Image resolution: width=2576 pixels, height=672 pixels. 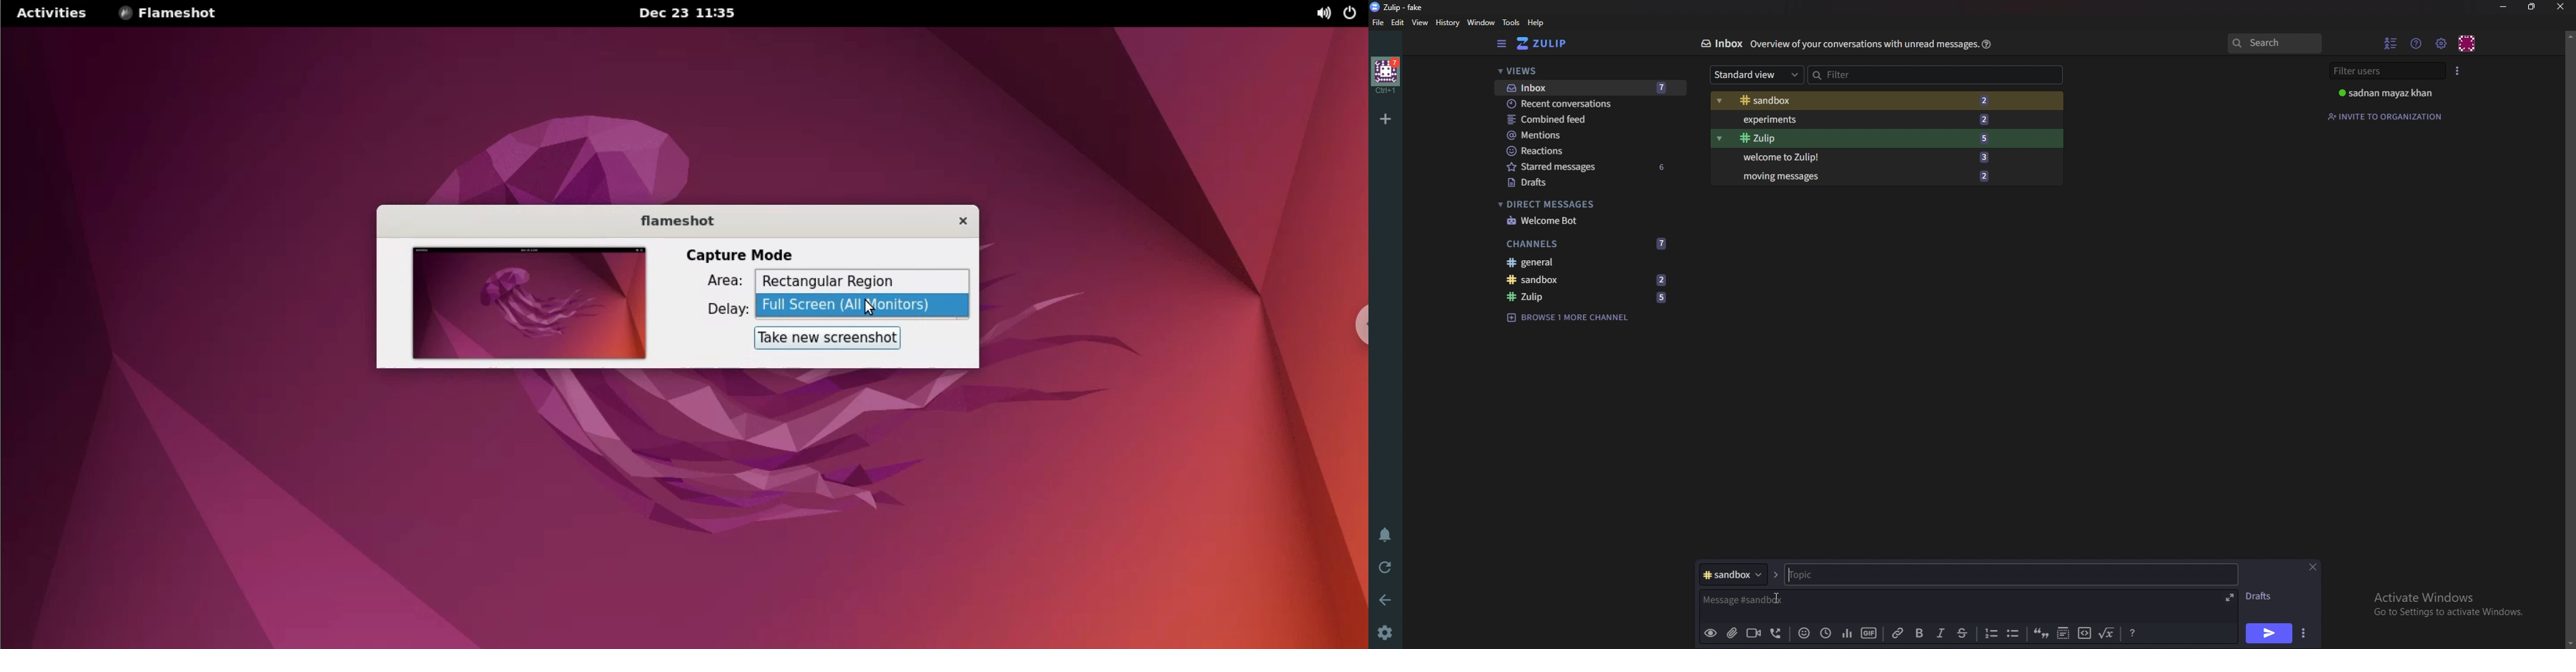 I want to click on Message formatting, so click(x=2135, y=631).